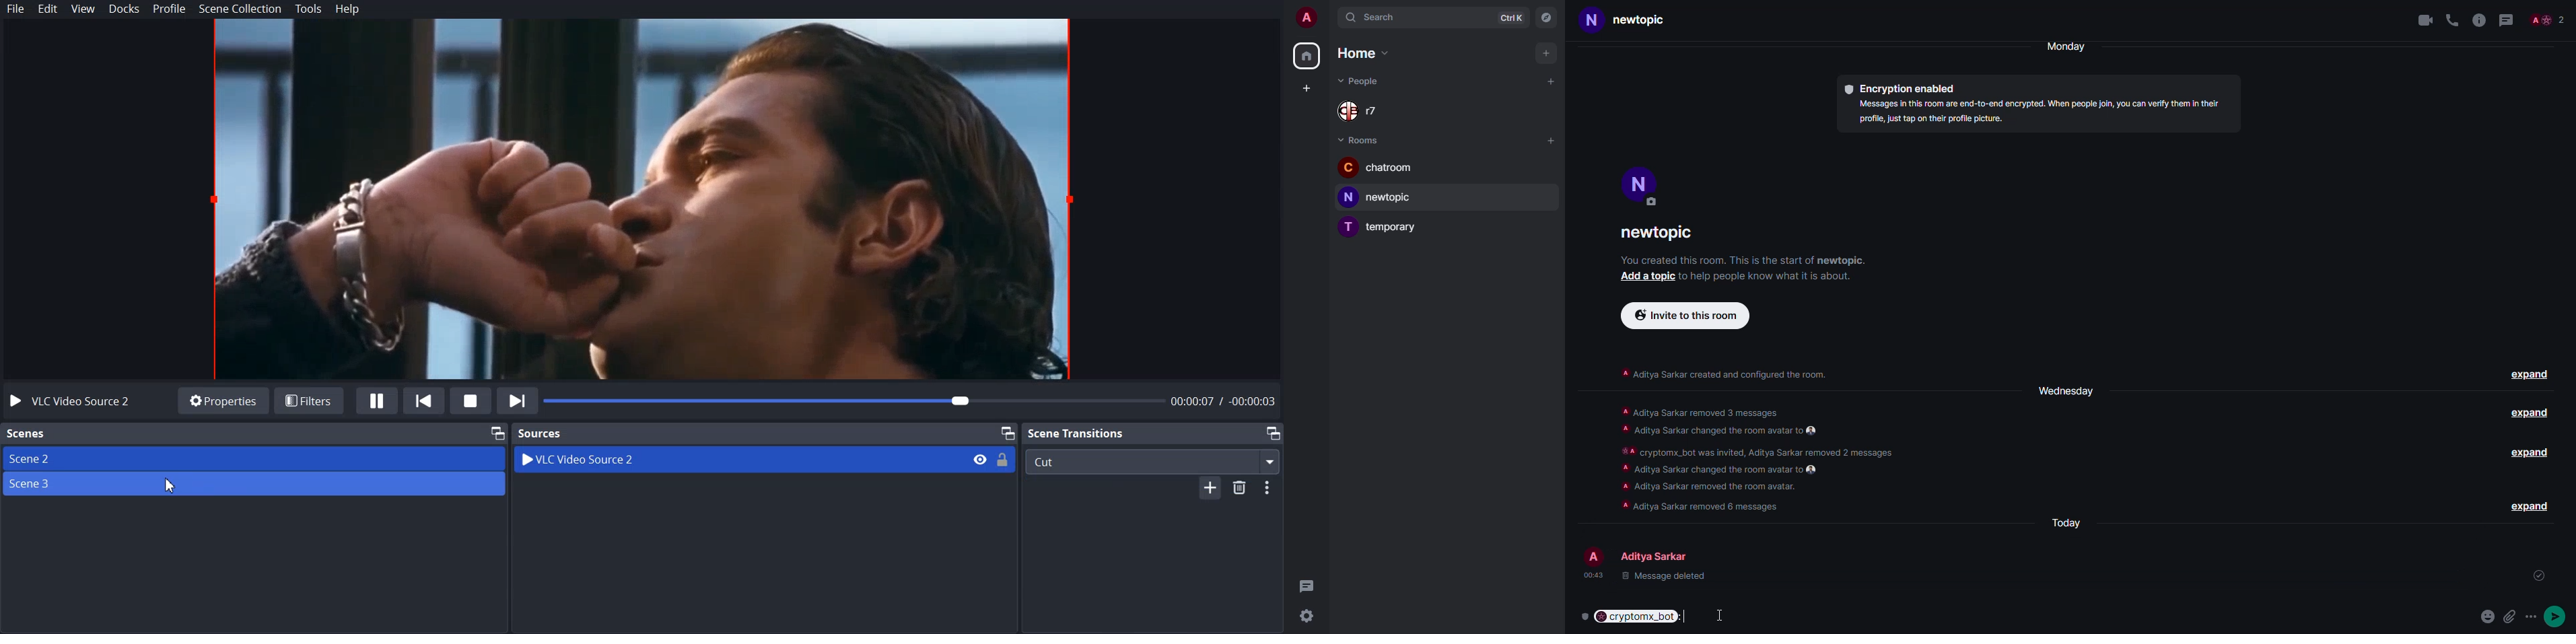 This screenshot has width=2576, height=644. I want to click on File, so click(17, 9).